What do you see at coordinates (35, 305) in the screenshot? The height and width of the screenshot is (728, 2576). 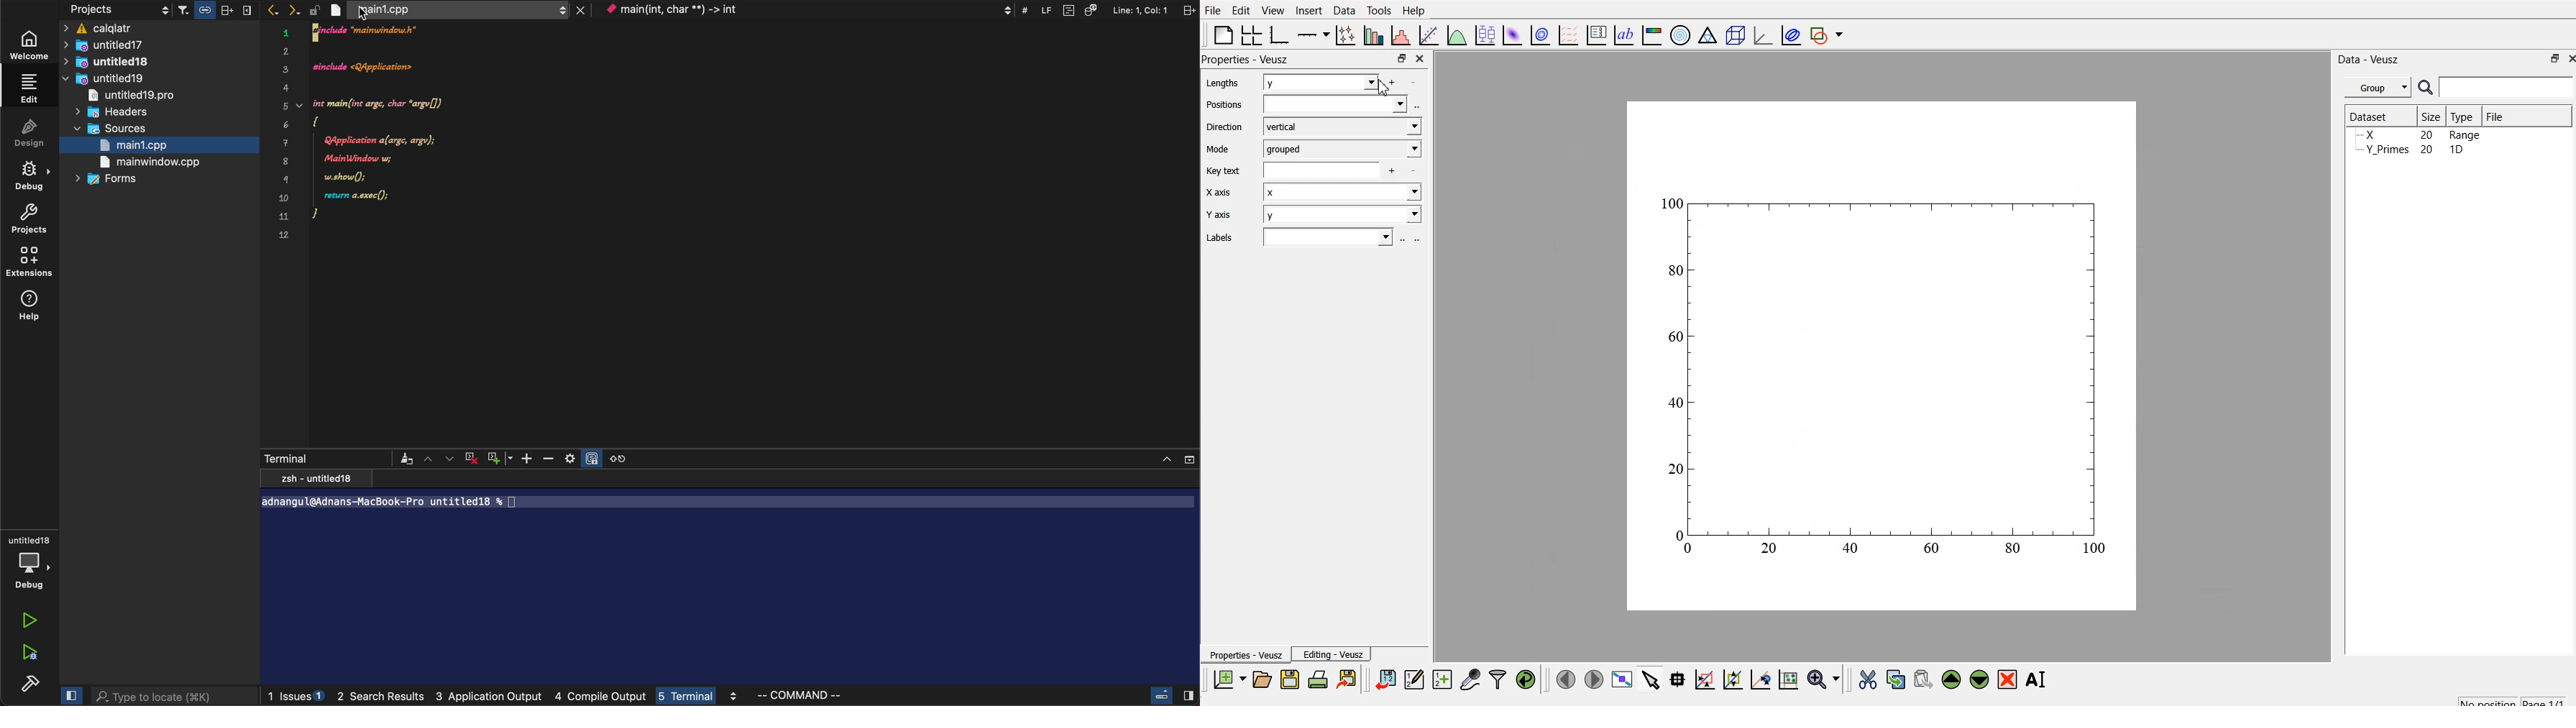 I see `help` at bounding box center [35, 305].